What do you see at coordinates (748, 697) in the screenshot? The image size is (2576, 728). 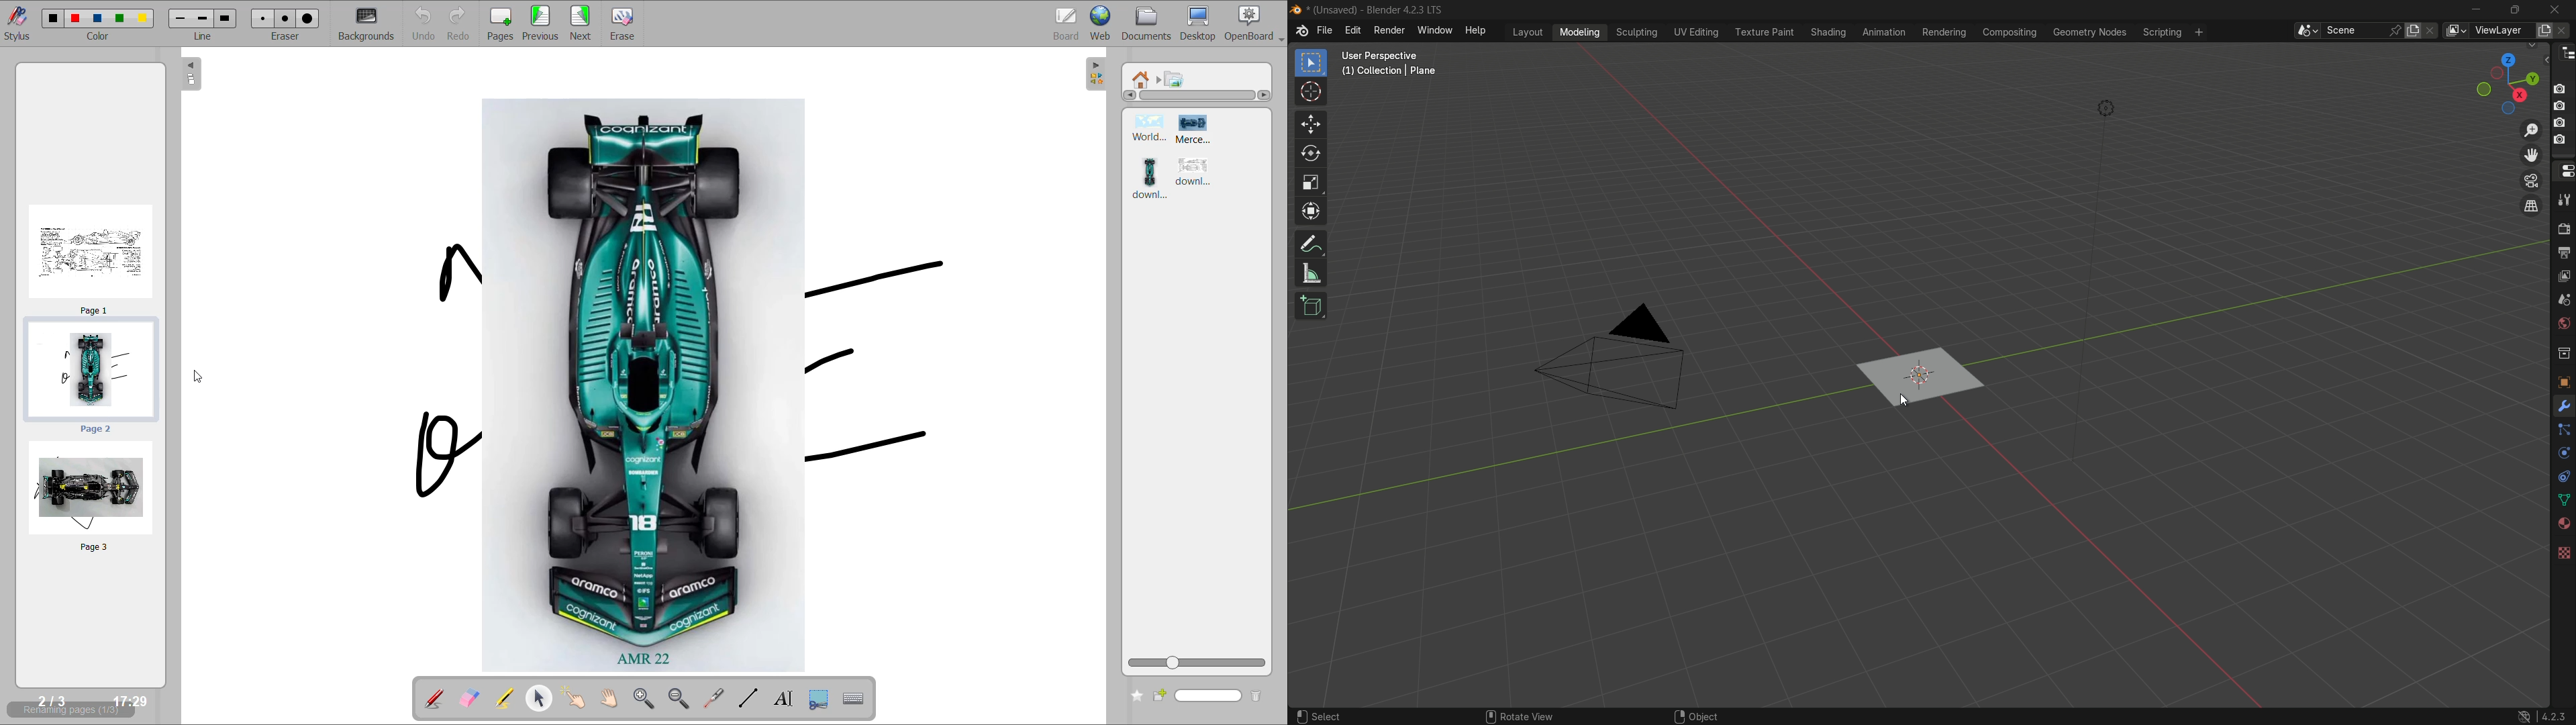 I see `draw lines` at bounding box center [748, 697].